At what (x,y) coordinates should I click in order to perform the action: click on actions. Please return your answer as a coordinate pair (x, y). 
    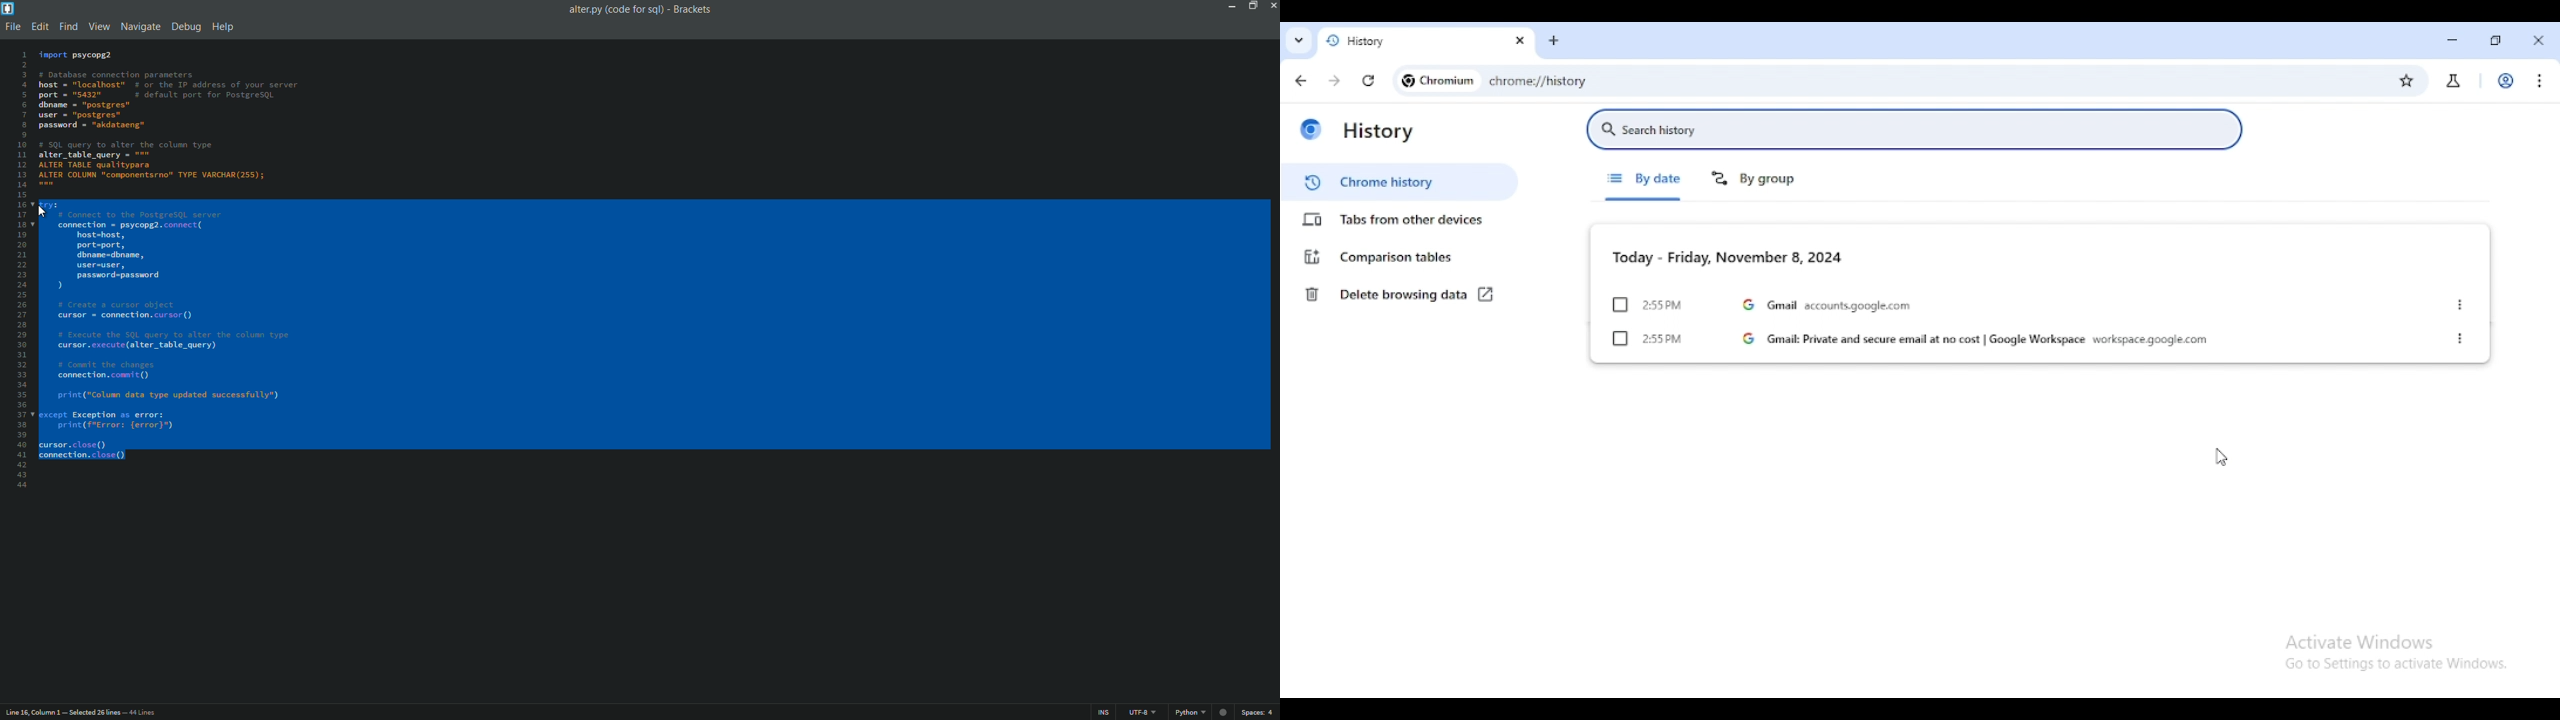
    Looking at the image, I should click on (2460, 305).